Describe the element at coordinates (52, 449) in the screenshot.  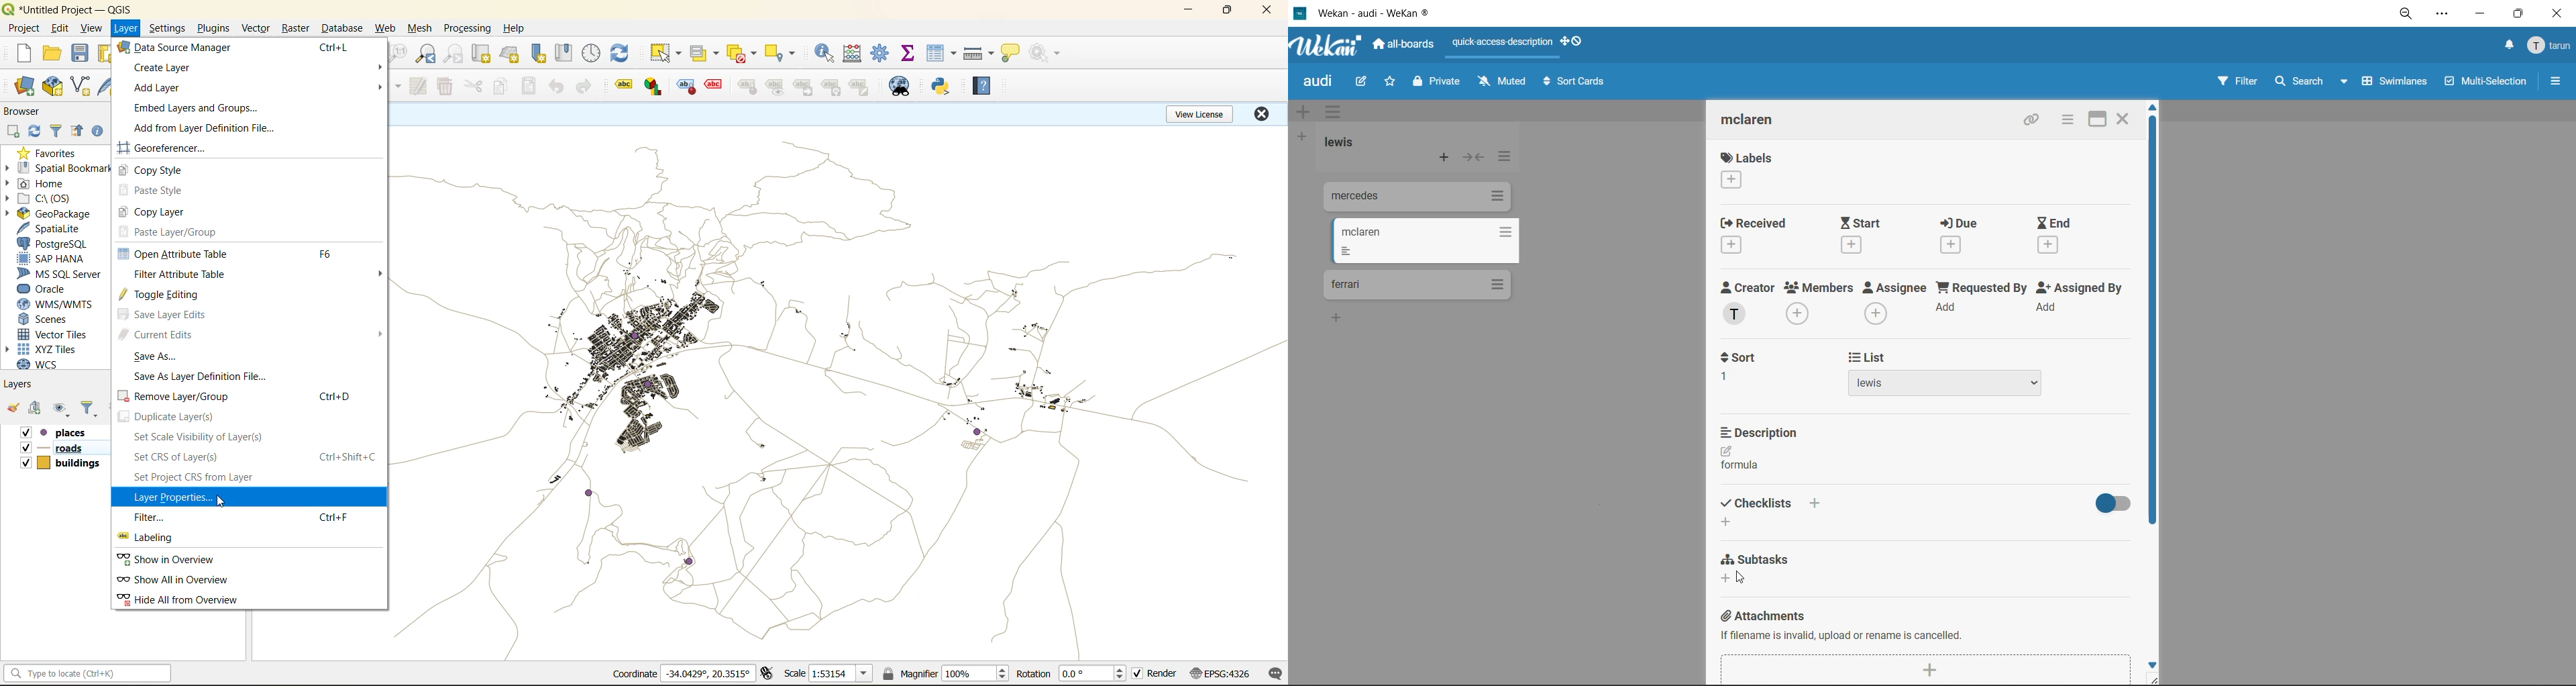
I see `roads` at that location.